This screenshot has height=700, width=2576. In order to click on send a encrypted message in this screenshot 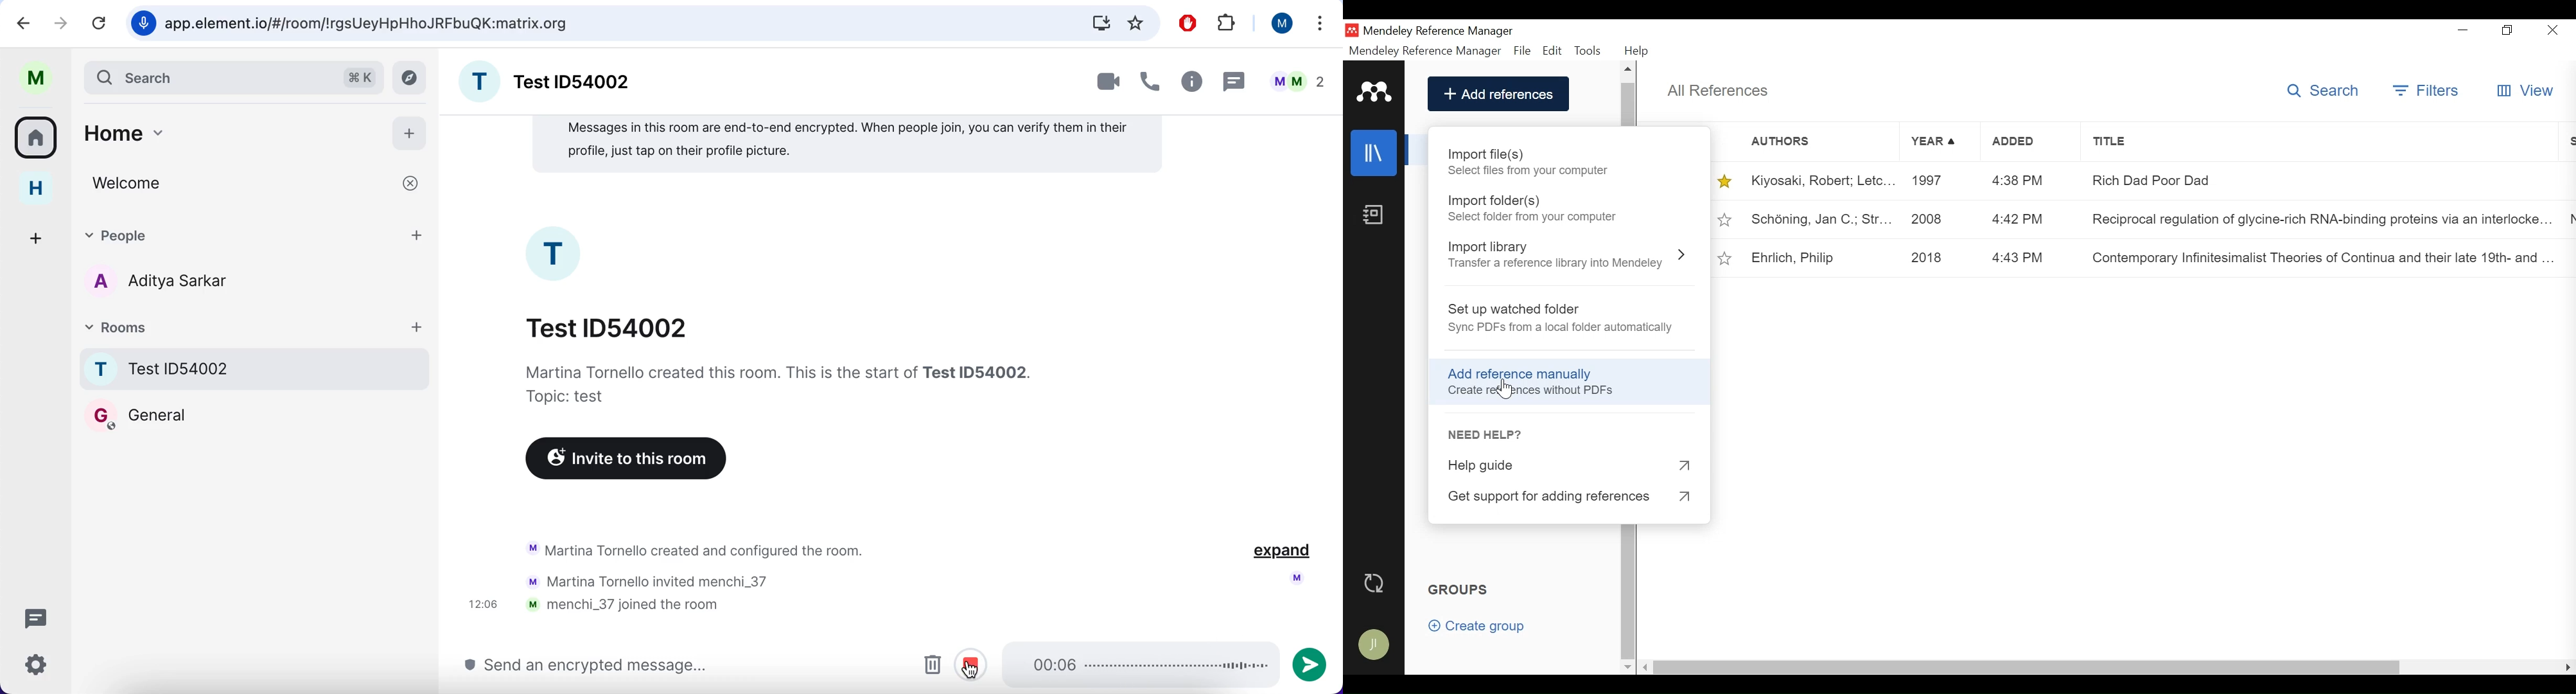, I will do `click(592, 666)`.